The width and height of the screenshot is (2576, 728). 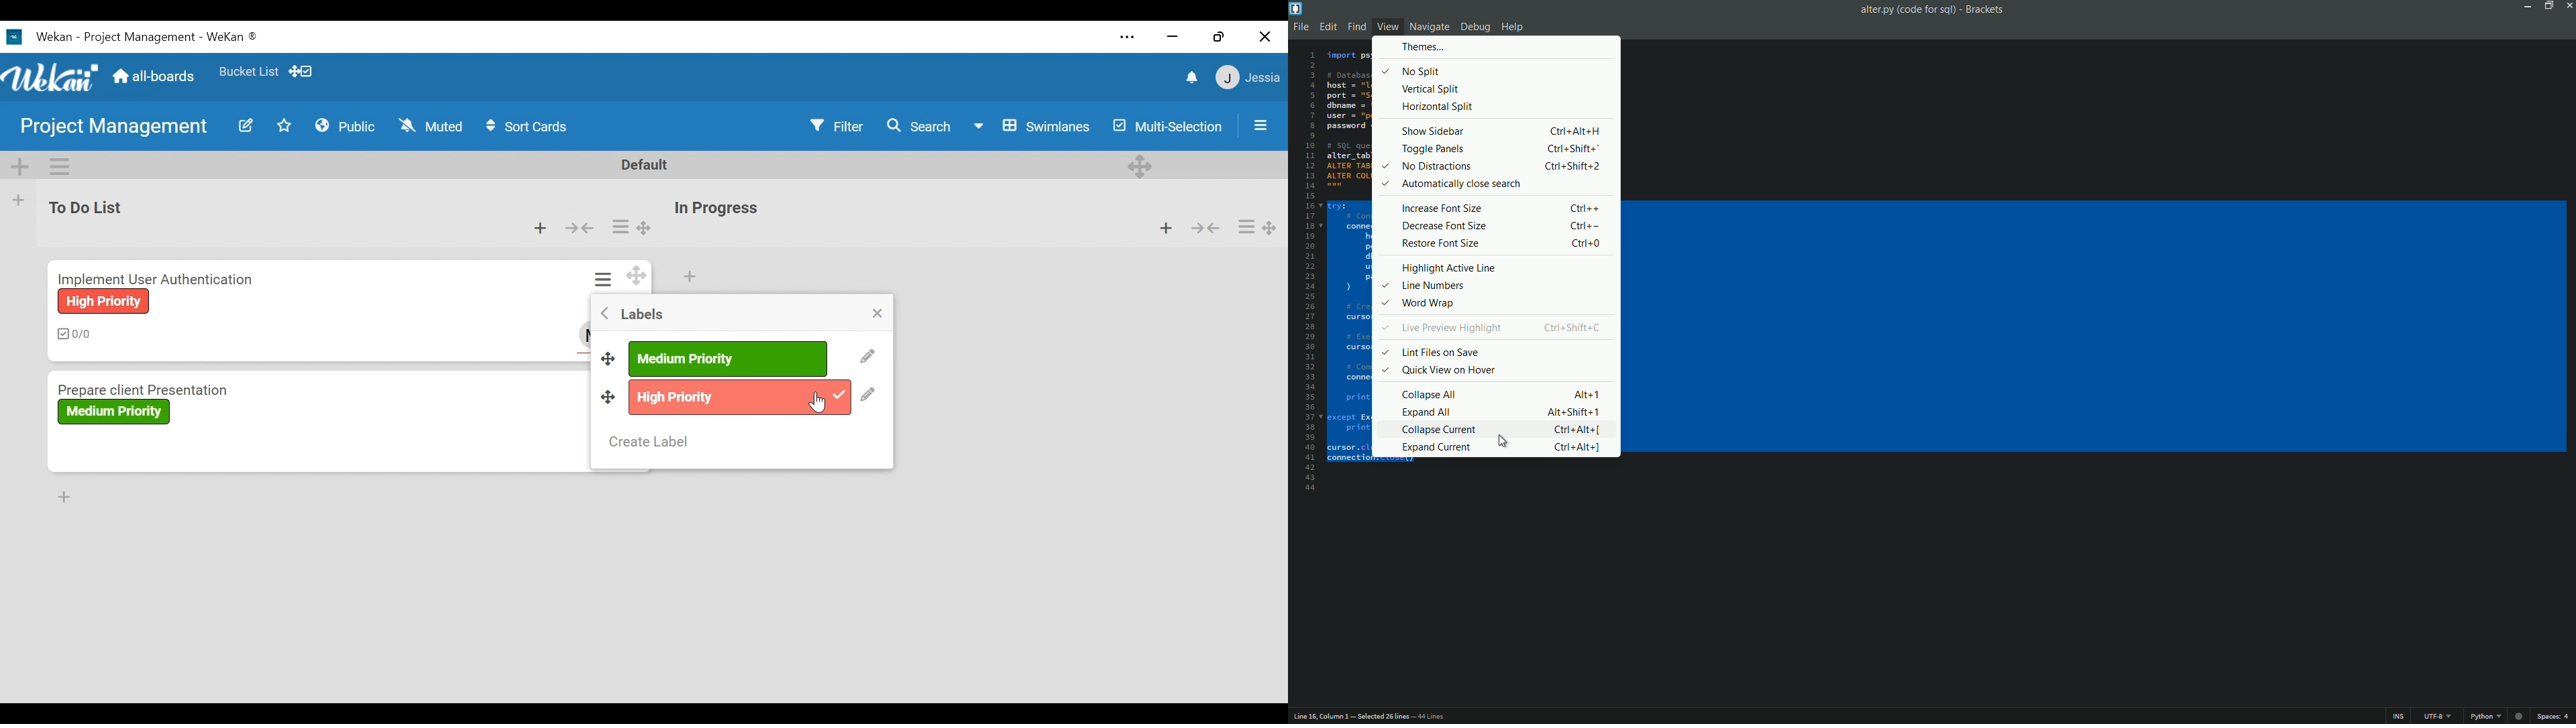 I want to click on label, so click(x=727, y=359).